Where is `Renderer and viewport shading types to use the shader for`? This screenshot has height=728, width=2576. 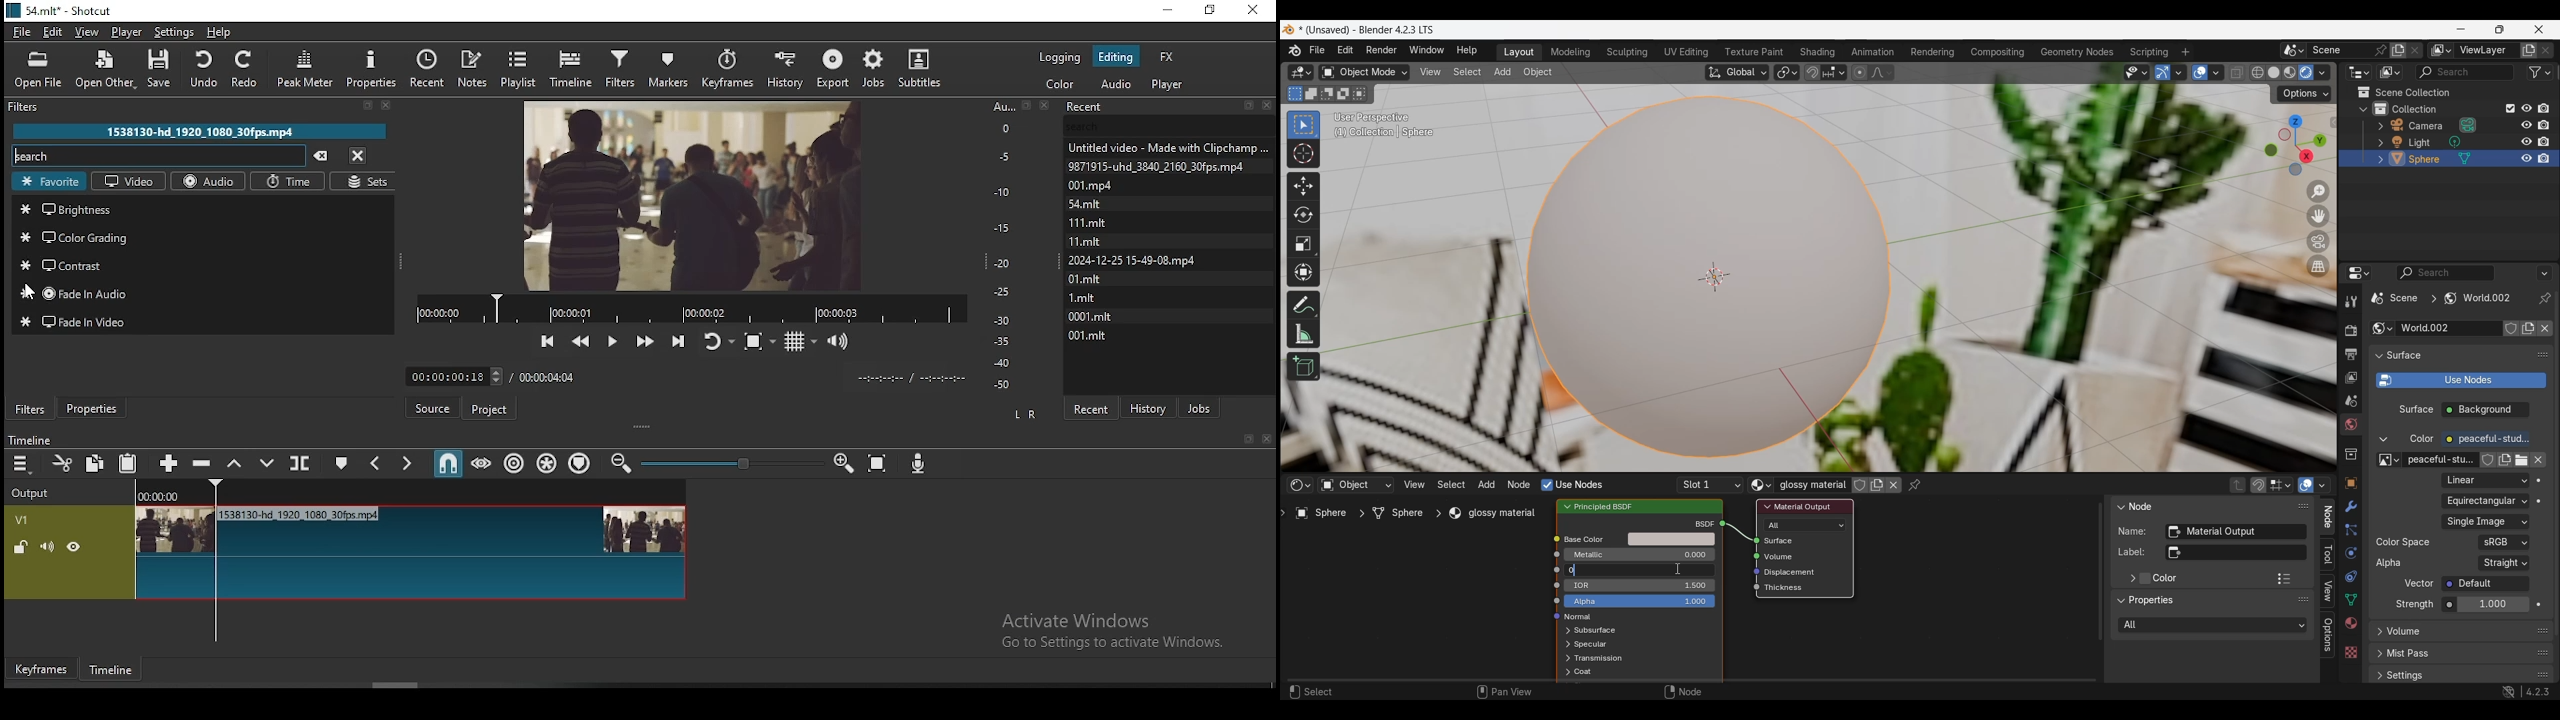
Renderer and viewport shading types to use the shader for is located at coordinates (1805, 525).